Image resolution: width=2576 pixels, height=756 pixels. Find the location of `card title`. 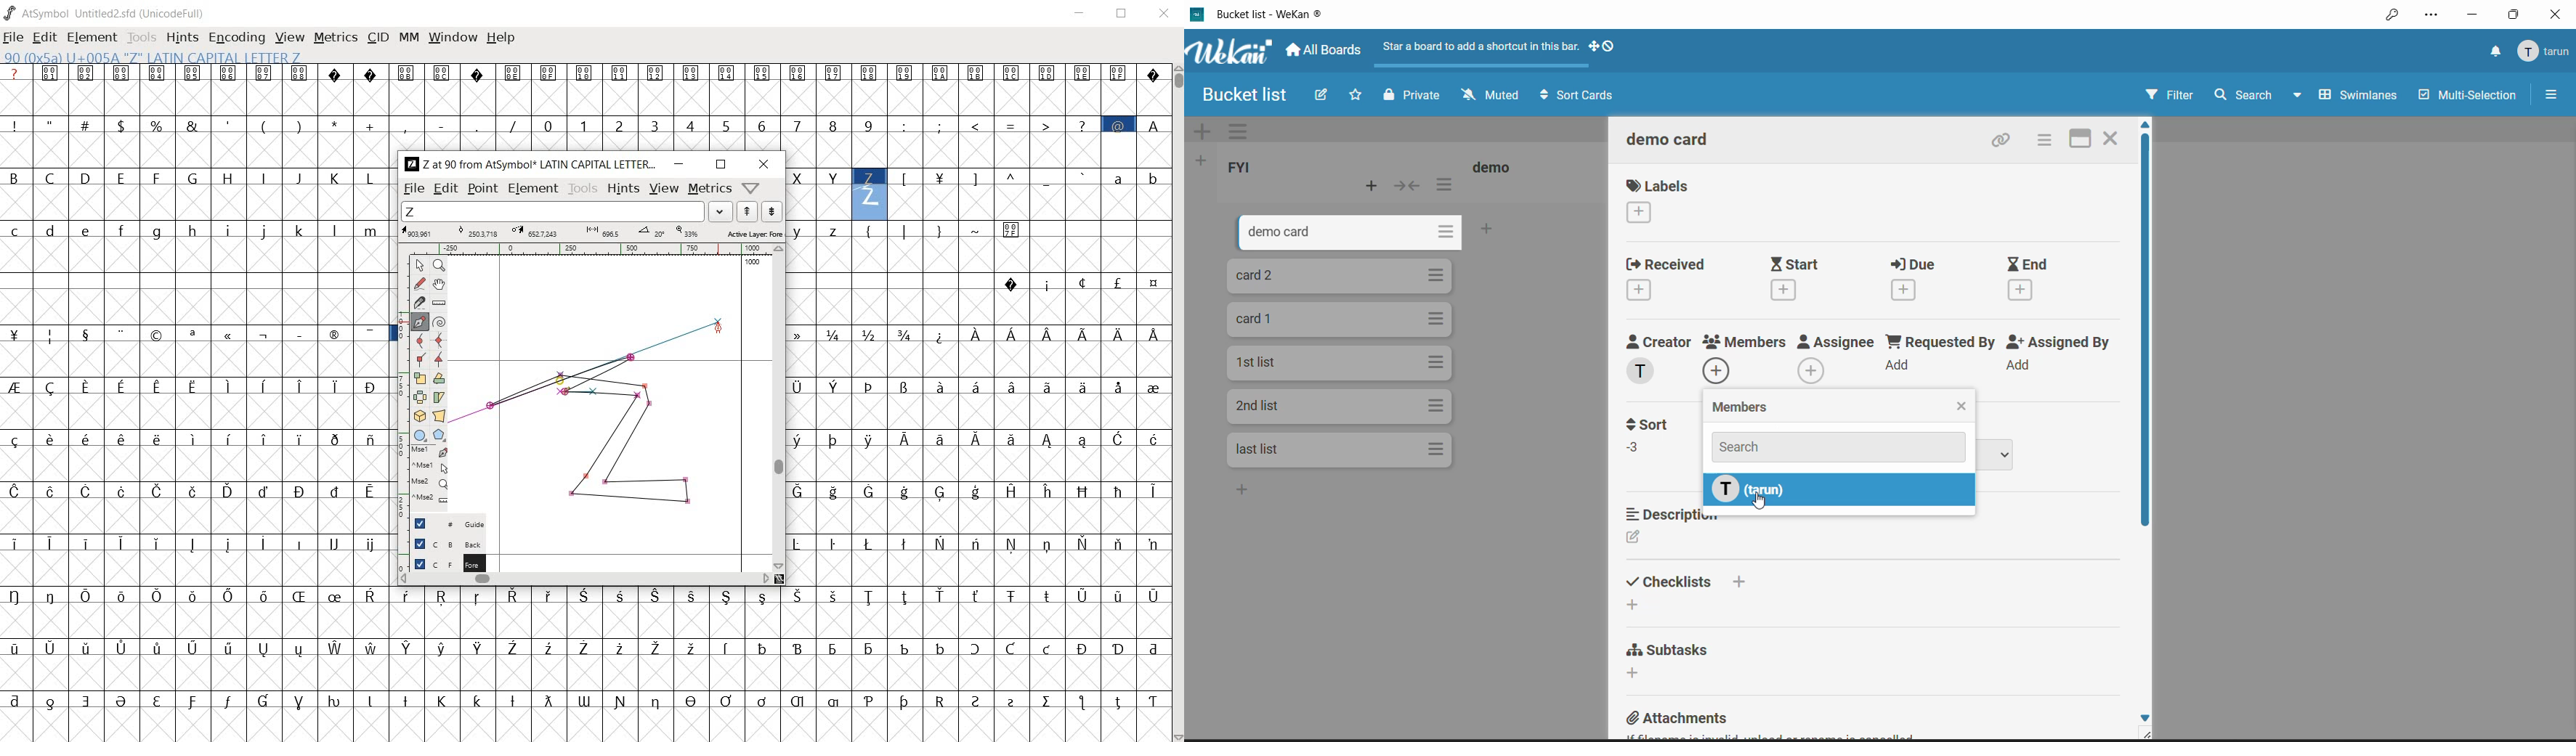

card title is located at coordinates (1257, 278).